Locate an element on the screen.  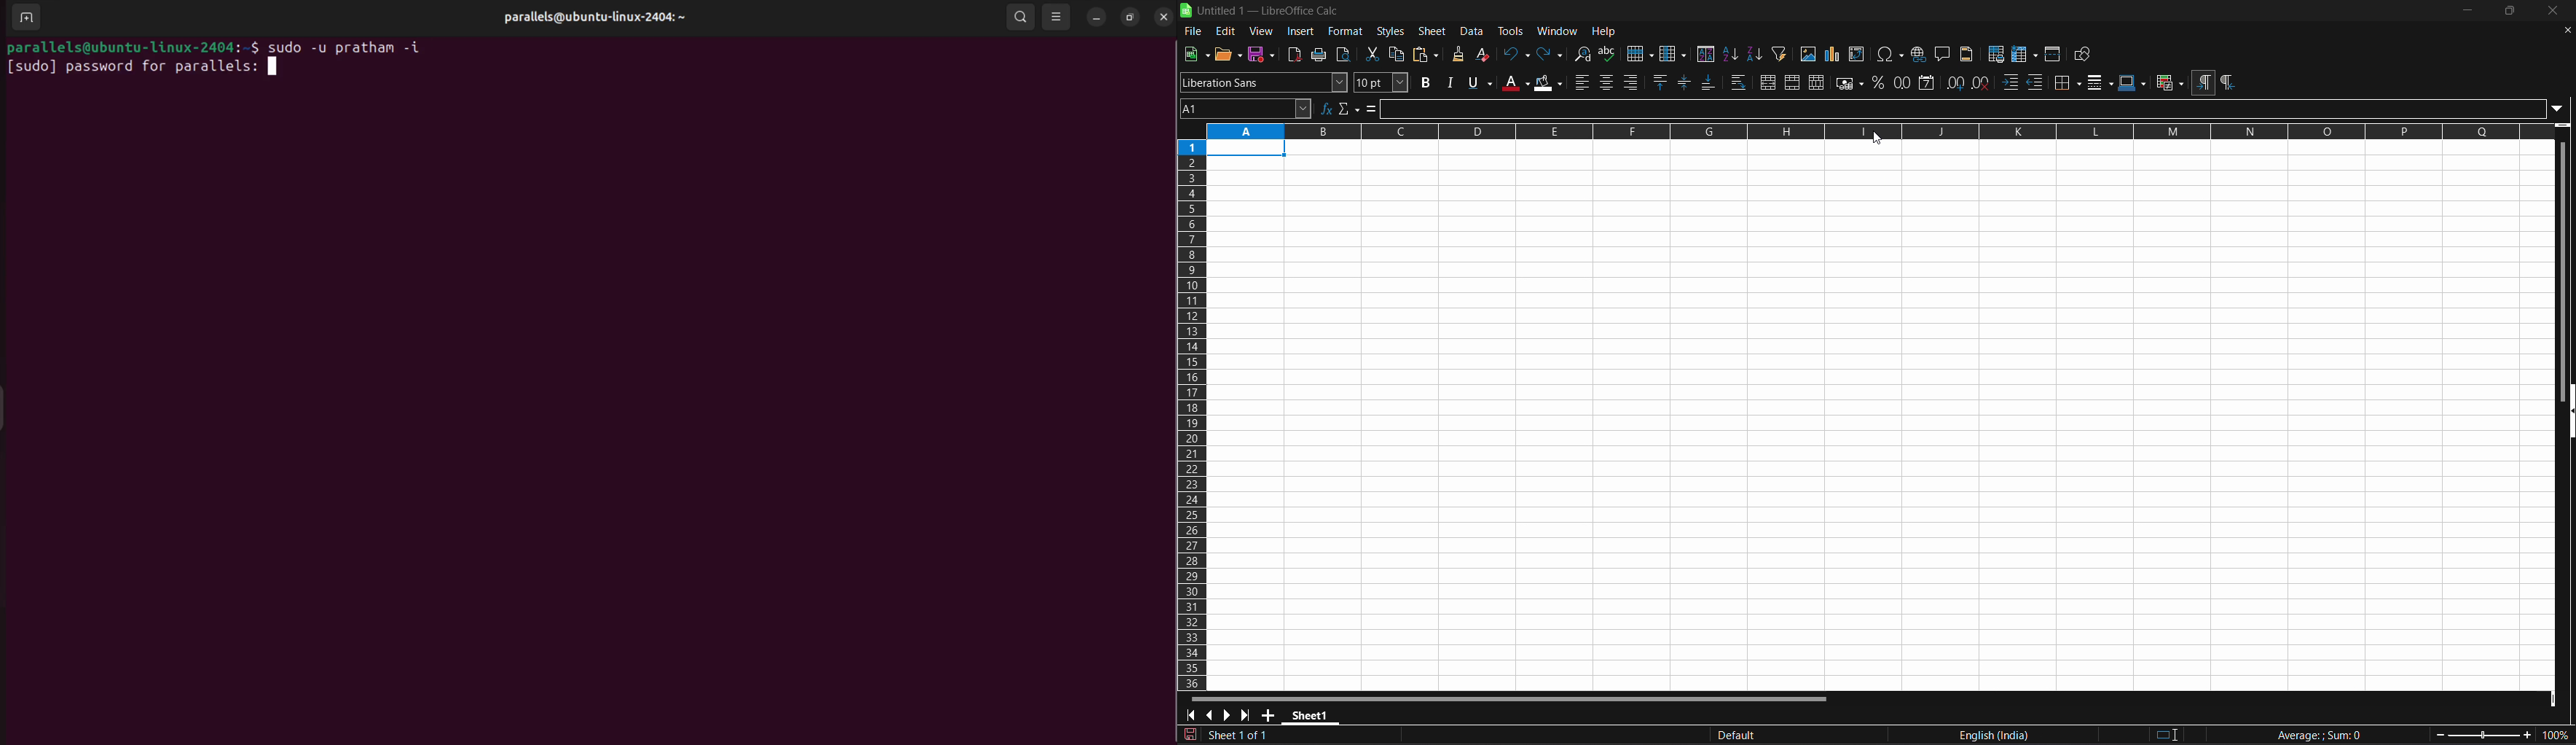
select function is located at coordinates (1350, 108).